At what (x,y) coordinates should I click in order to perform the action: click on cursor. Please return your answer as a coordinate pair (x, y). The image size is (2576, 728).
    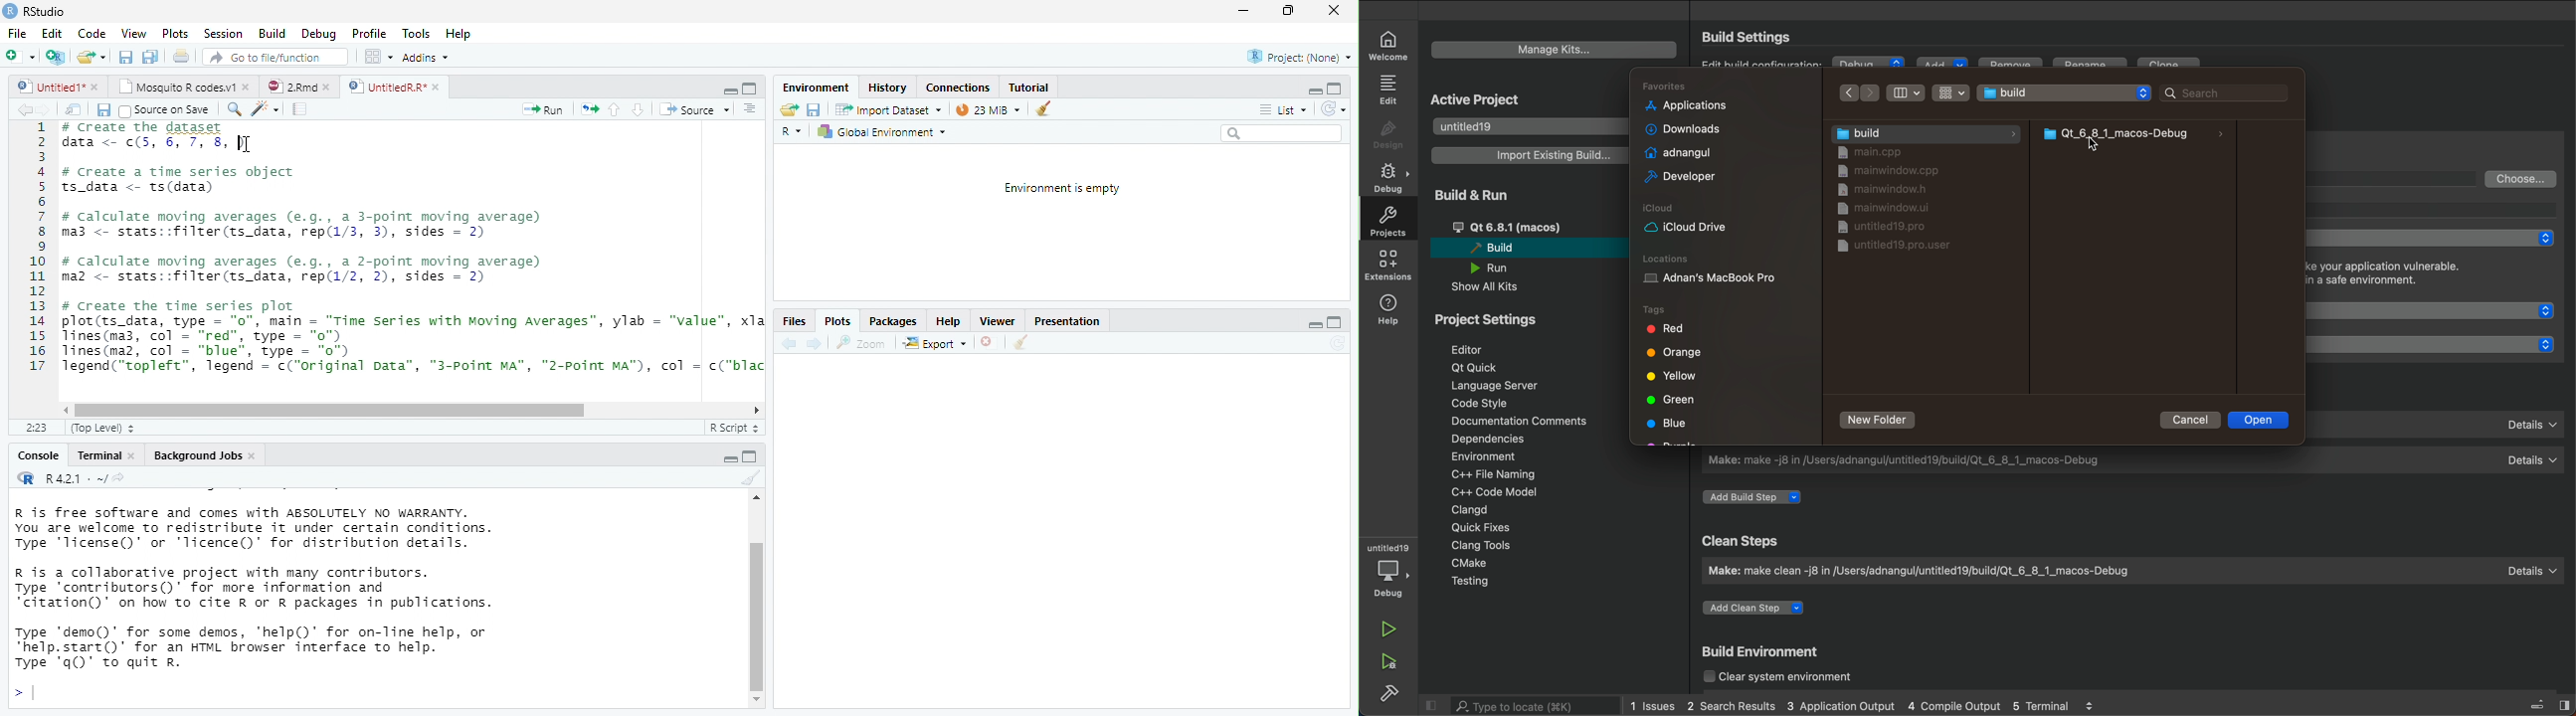
    Looking at the image, I should click on (249, 144).